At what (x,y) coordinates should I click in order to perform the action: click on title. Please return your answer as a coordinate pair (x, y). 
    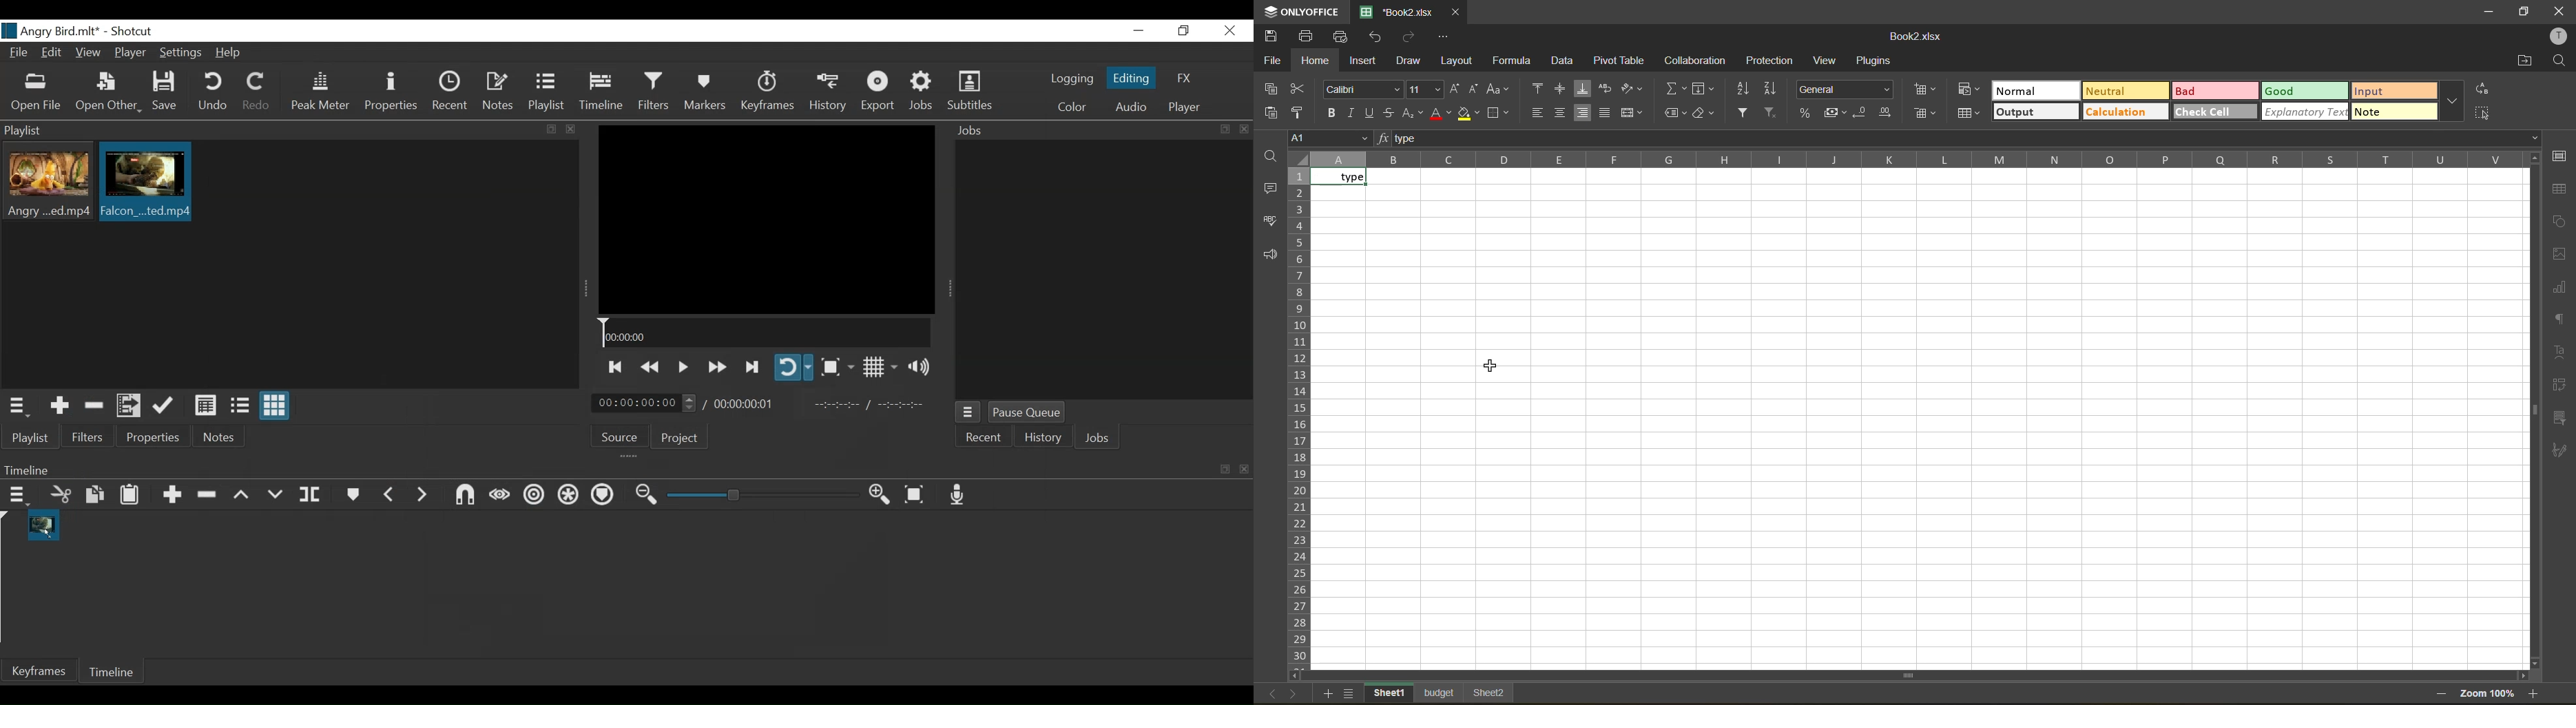
    Looking at the image, I should click on (89, 31).